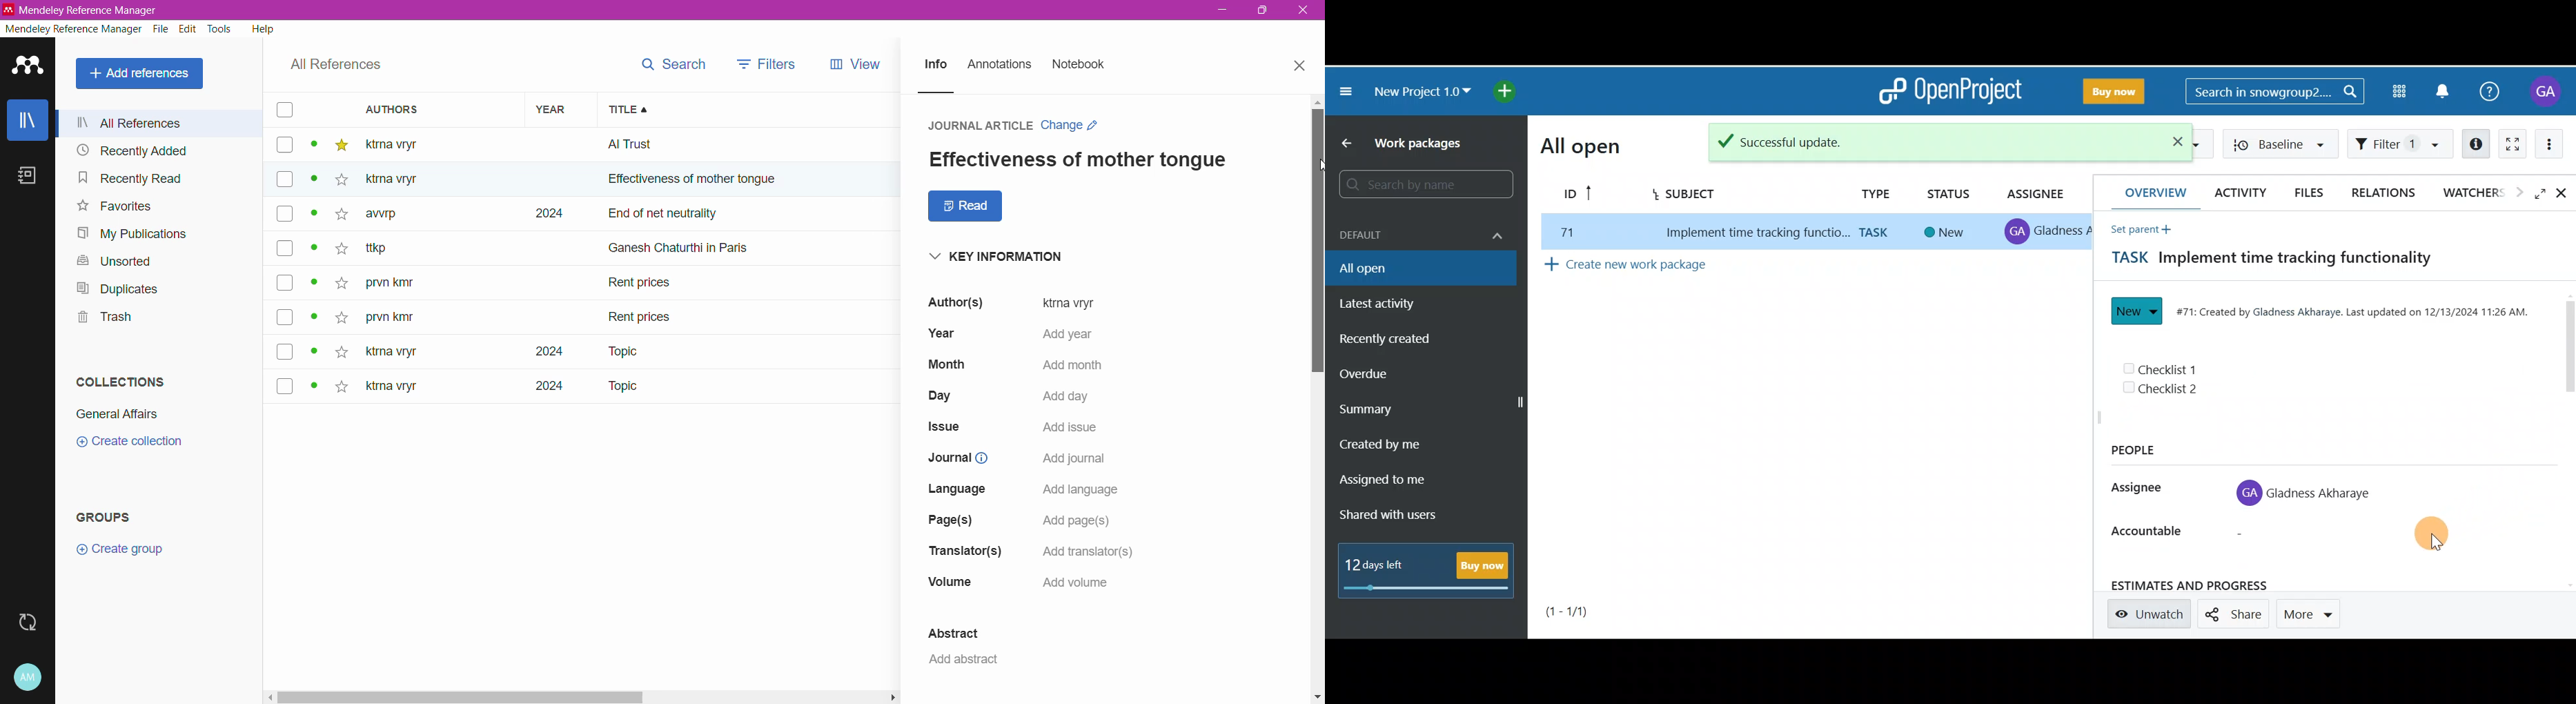 The image size is (2576, 728). Describe the element at coordinates (119, 262) in the screenshot. I see `Unsorted` at that location.